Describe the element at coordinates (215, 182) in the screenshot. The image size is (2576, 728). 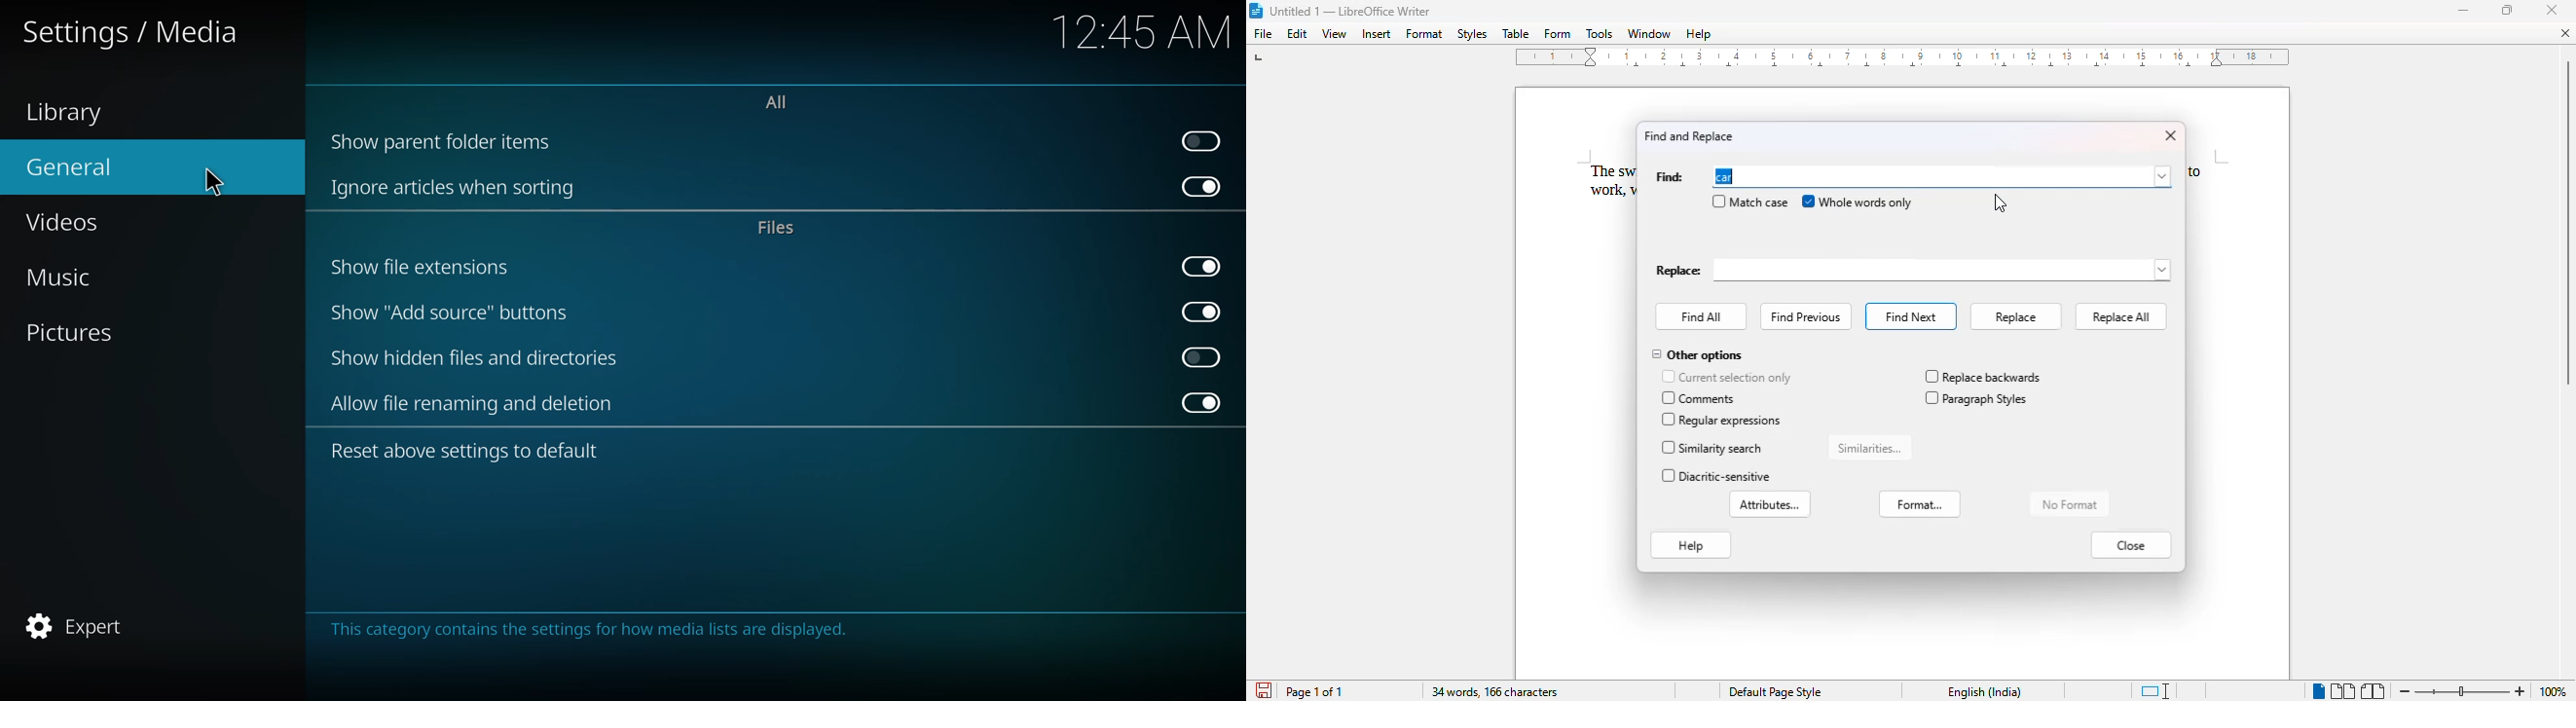
I see `cursor` at that location.